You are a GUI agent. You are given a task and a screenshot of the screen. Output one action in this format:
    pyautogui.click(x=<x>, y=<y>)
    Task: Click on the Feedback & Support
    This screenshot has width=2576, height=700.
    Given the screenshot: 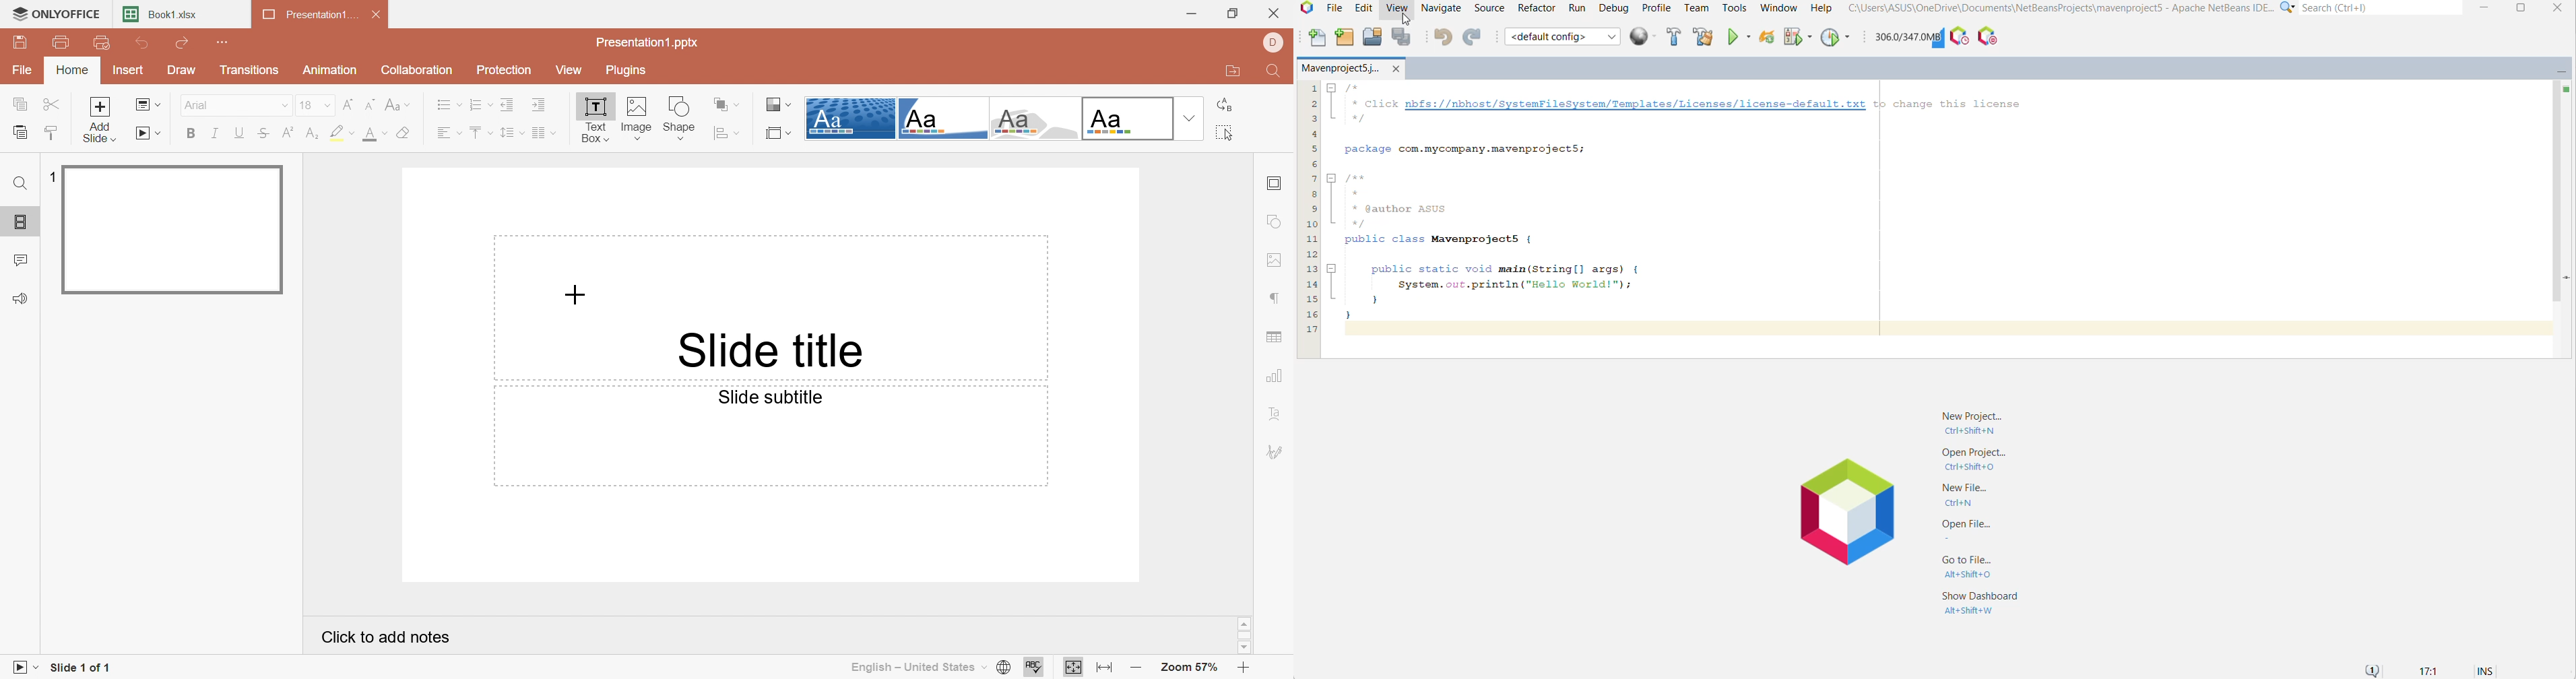 What is the action you would take?
    pyautogui.click(x=23, y=298)
    